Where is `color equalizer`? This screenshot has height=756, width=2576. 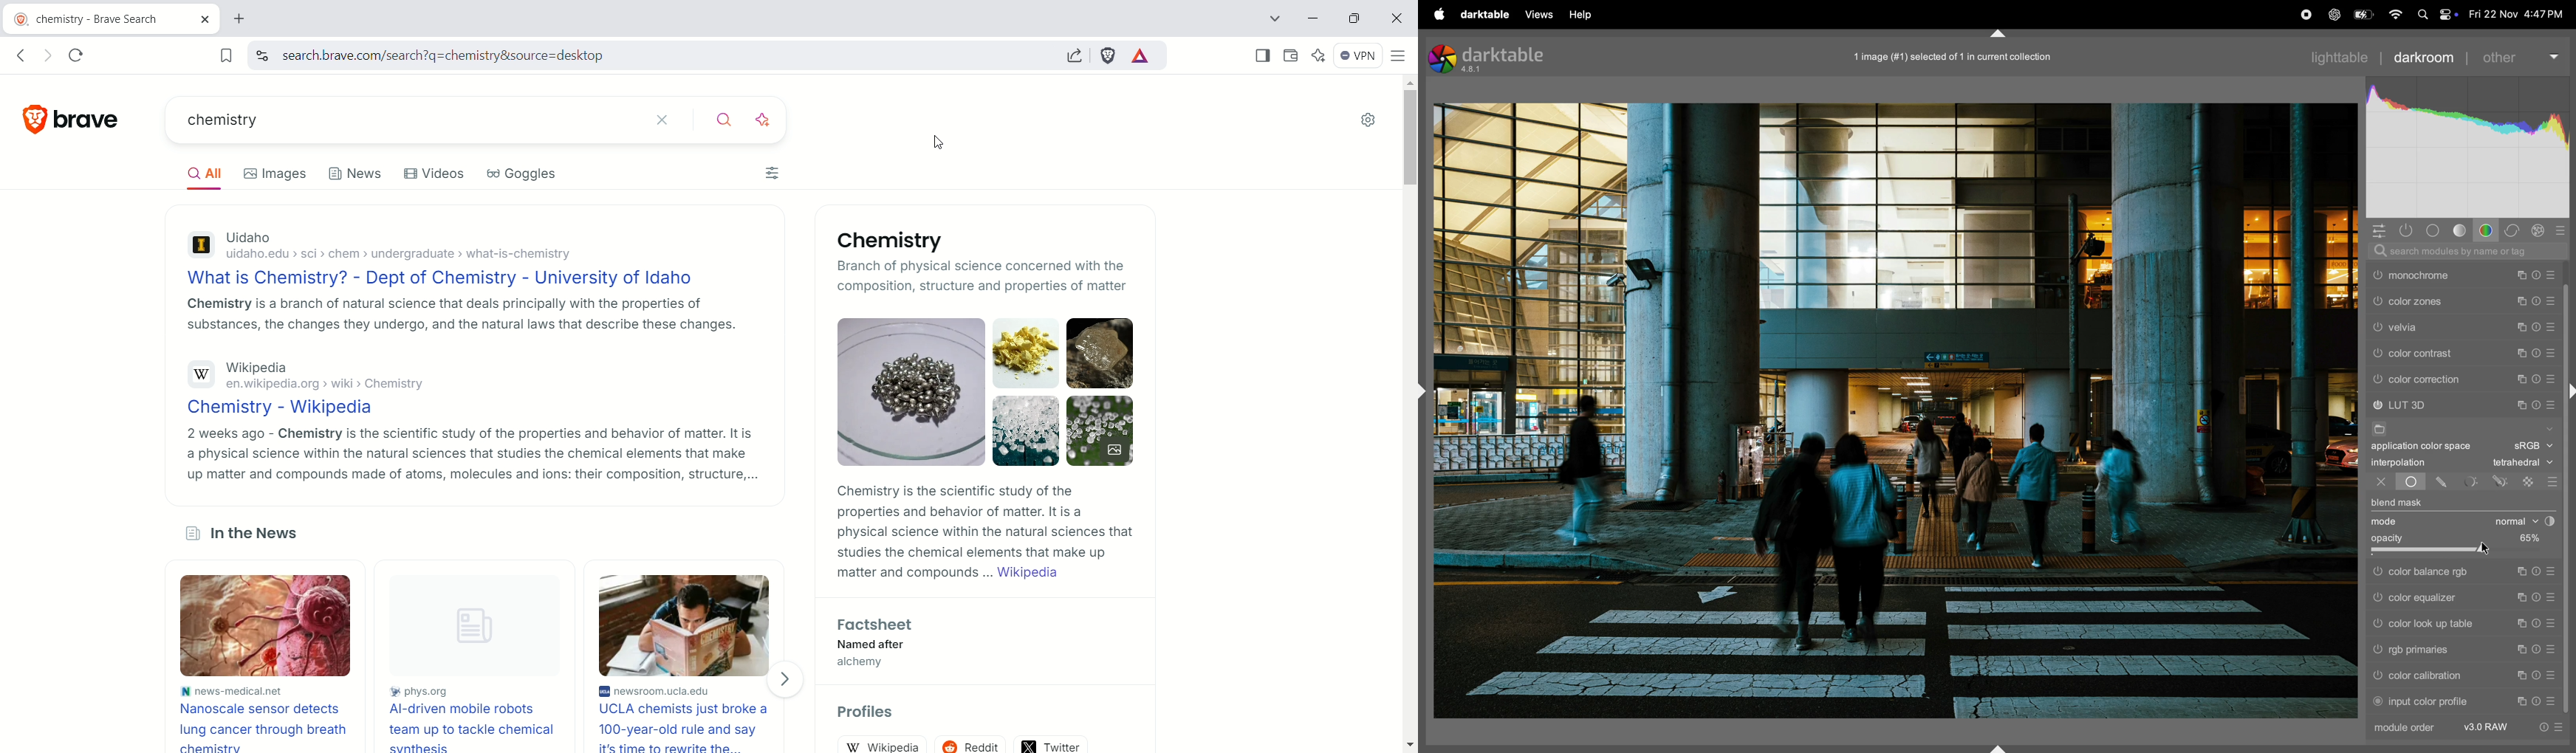
color equalizer is located at coordinates (2440, 599).